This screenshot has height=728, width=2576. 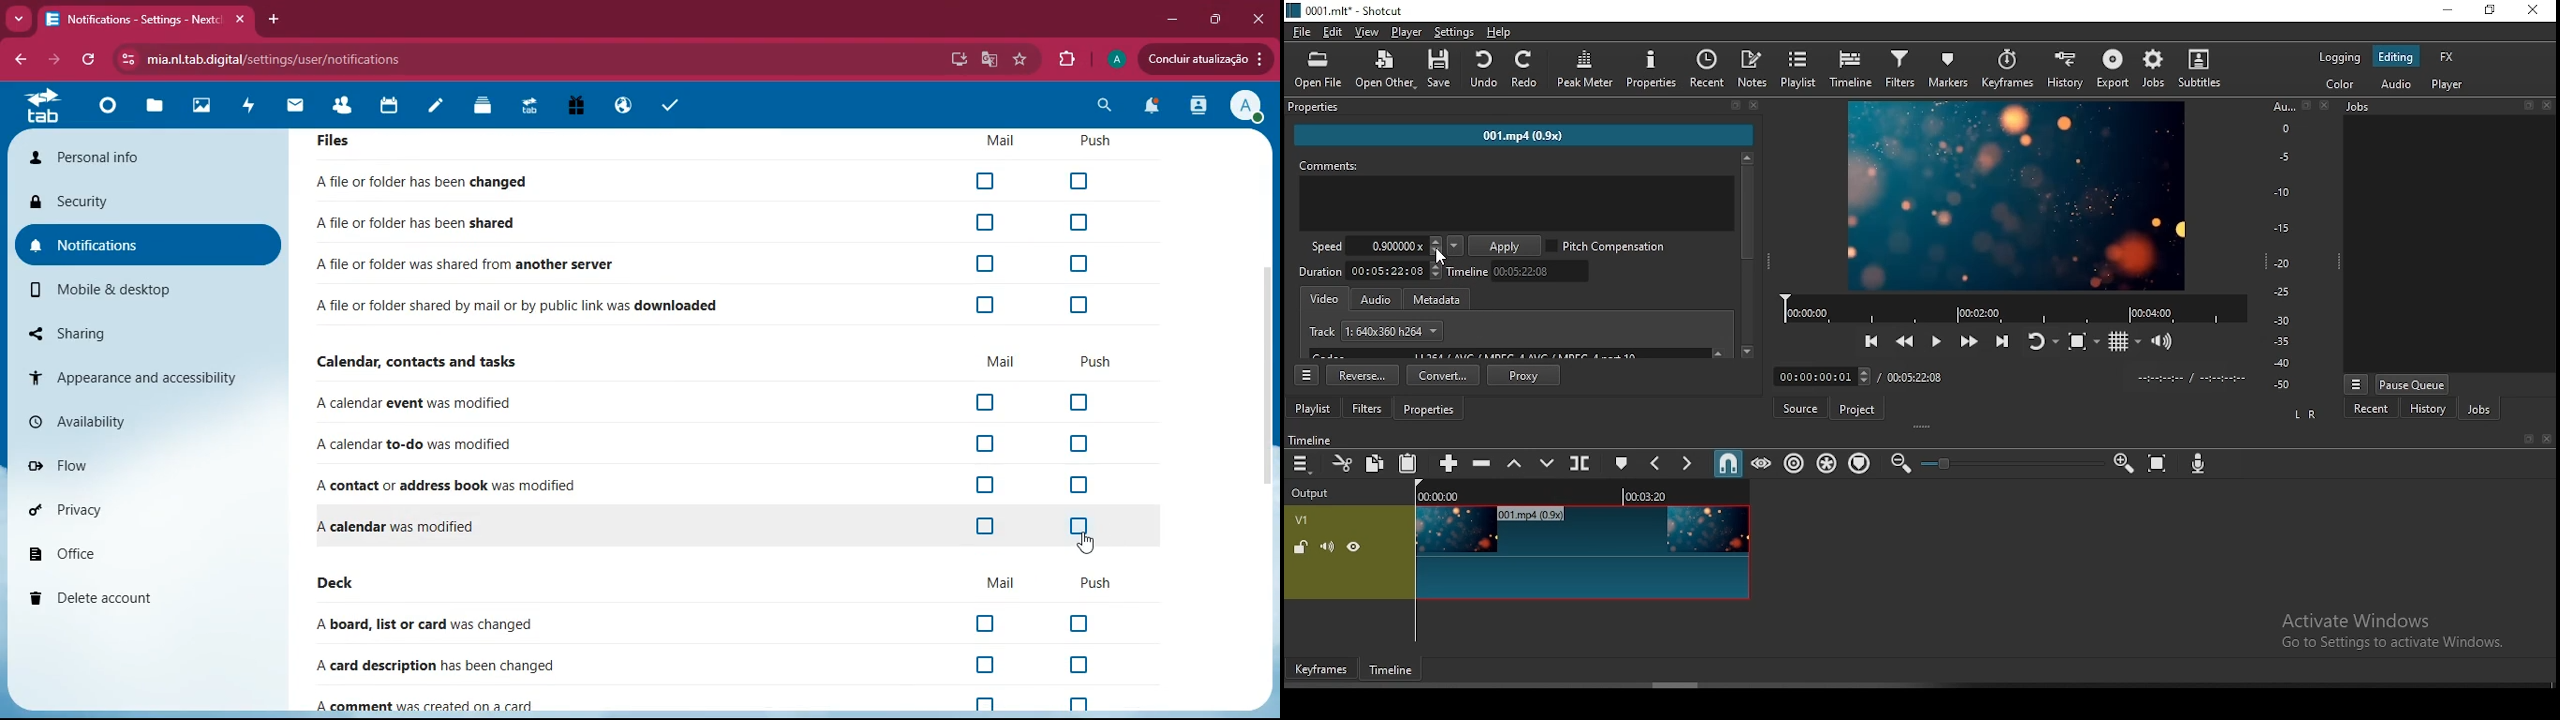 What do you see at coordinates (1073, 623) in the screenshot?
I see `off` at bounding box center [1073, 623].